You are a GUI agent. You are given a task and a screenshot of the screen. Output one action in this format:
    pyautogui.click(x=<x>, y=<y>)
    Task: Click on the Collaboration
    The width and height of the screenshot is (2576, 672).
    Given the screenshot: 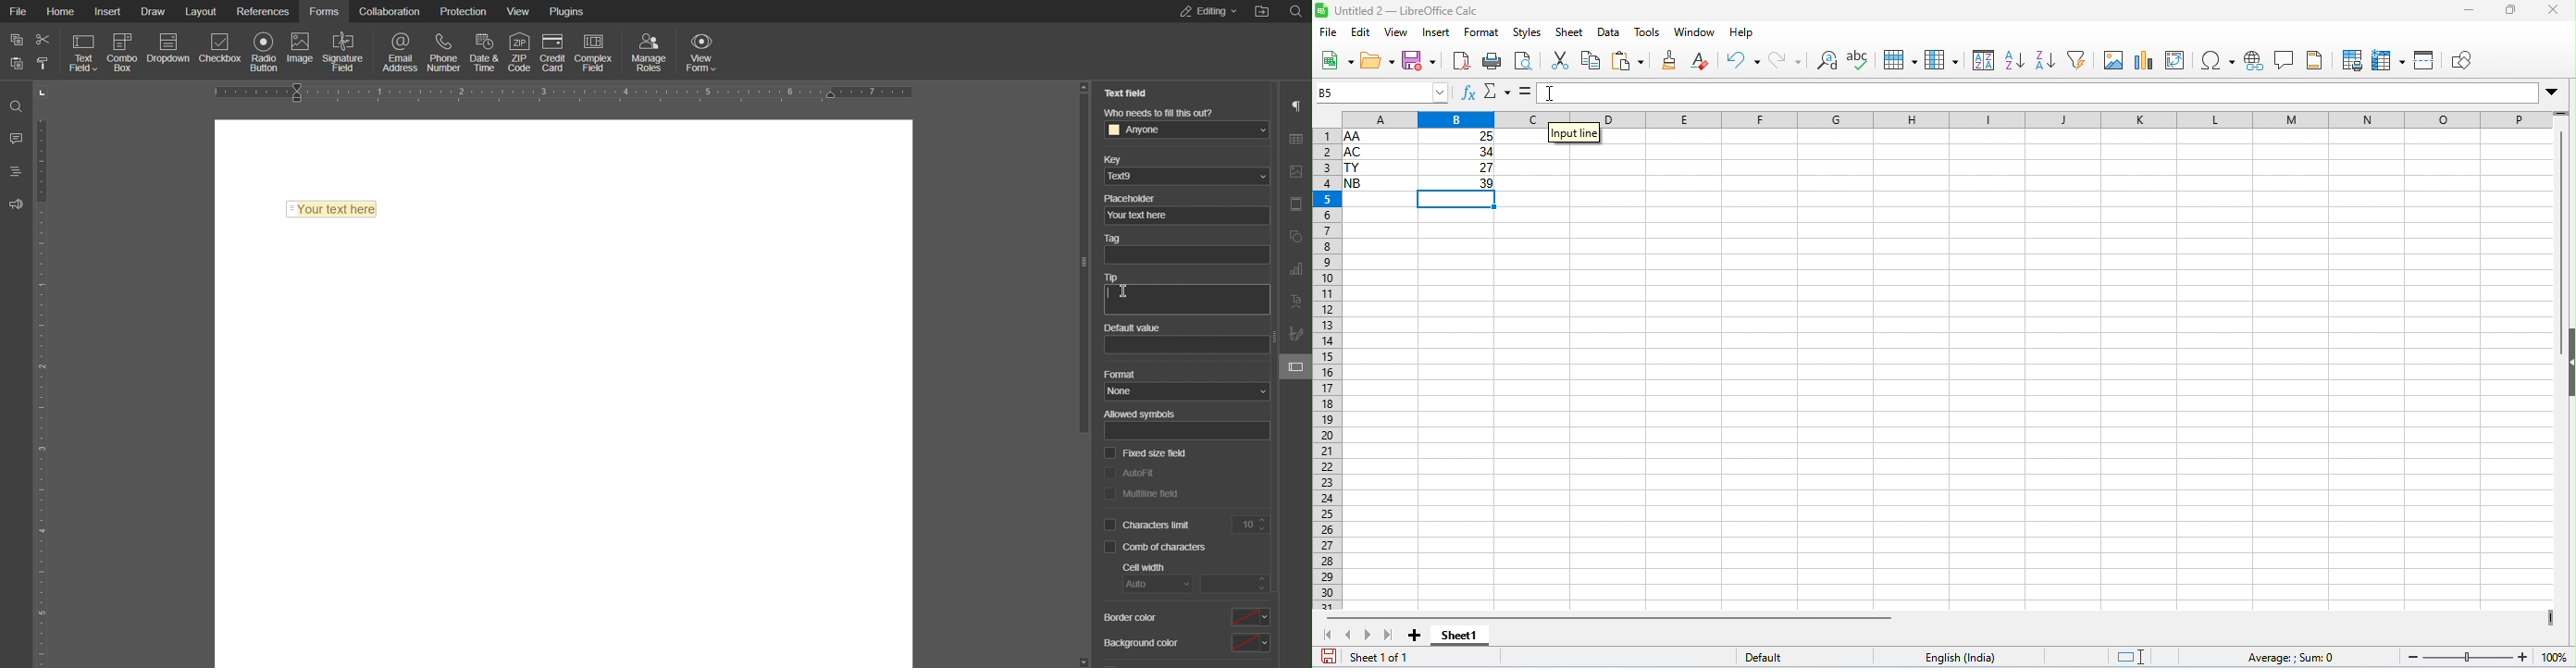 What is the action you would take?
    pyautogui.click(x=390, y=10)
    